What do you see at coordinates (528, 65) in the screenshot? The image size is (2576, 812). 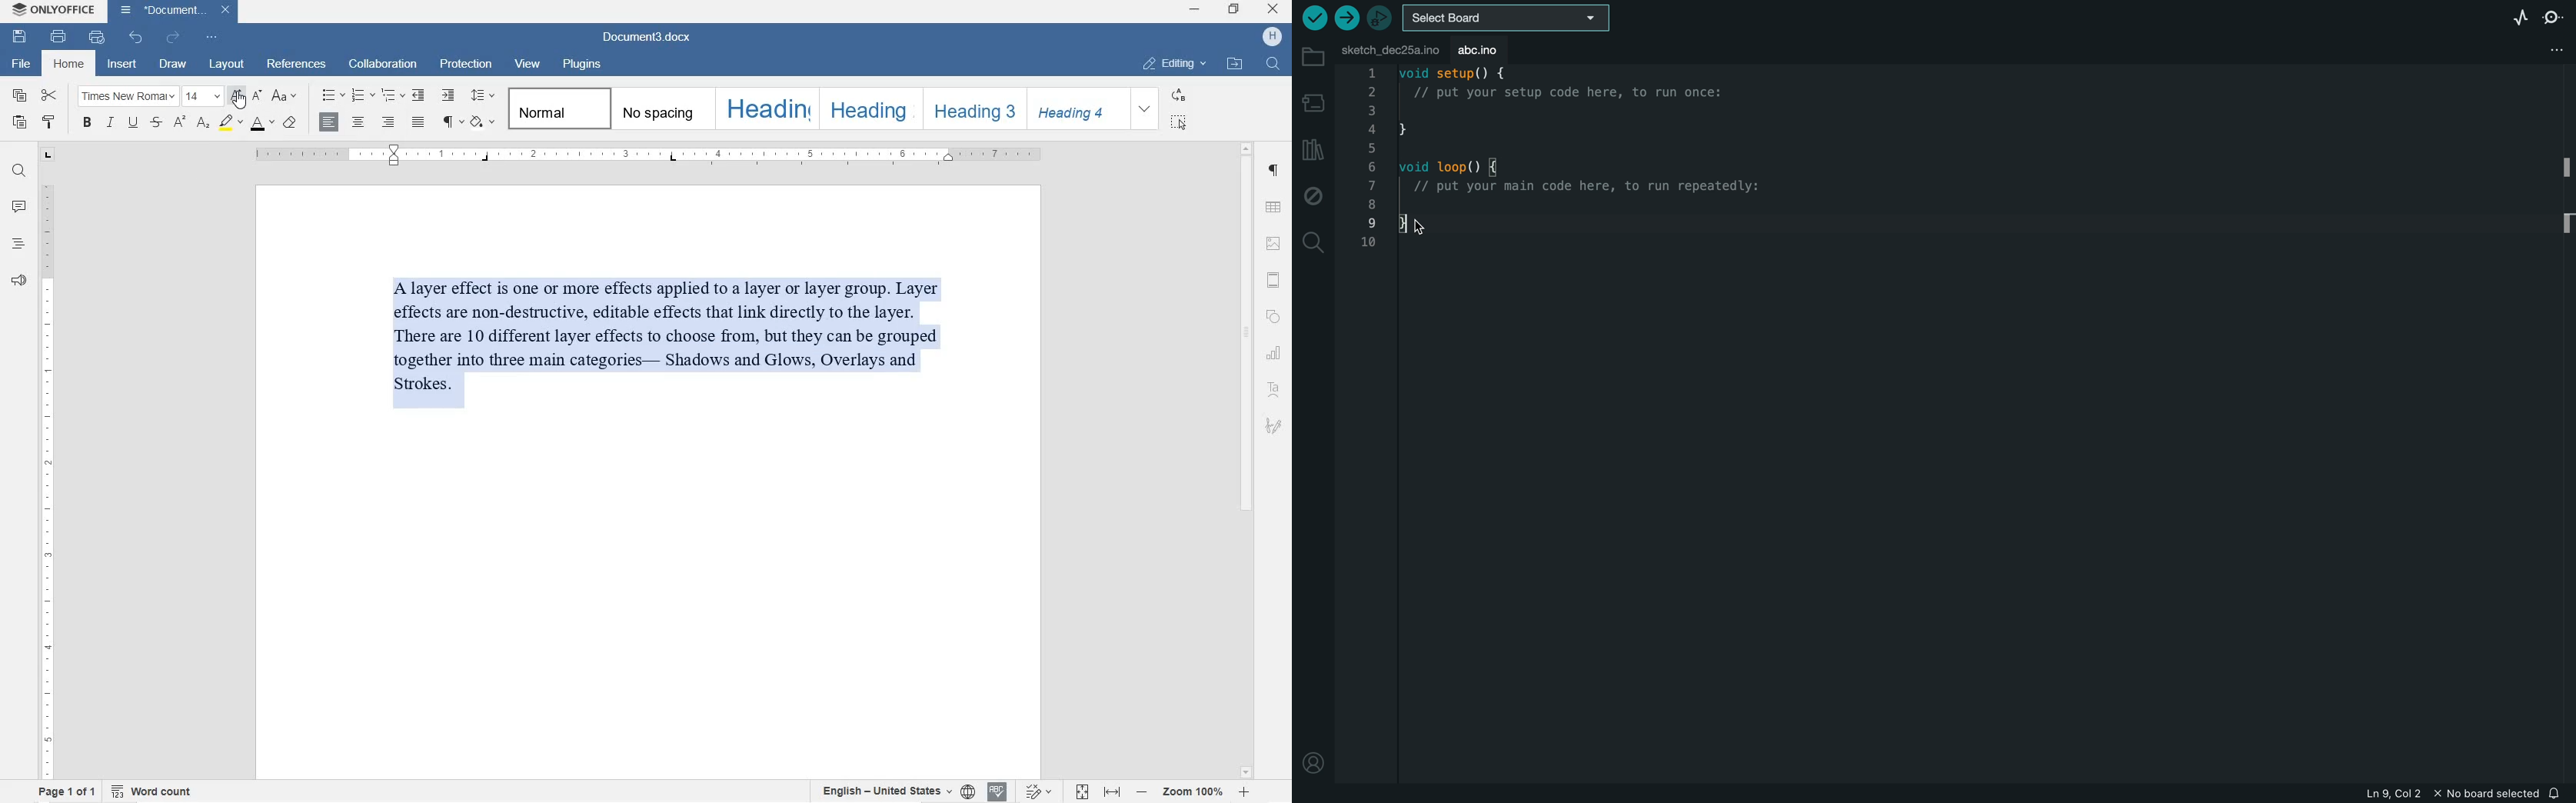 I see `view` at bounding box center [528, 65].